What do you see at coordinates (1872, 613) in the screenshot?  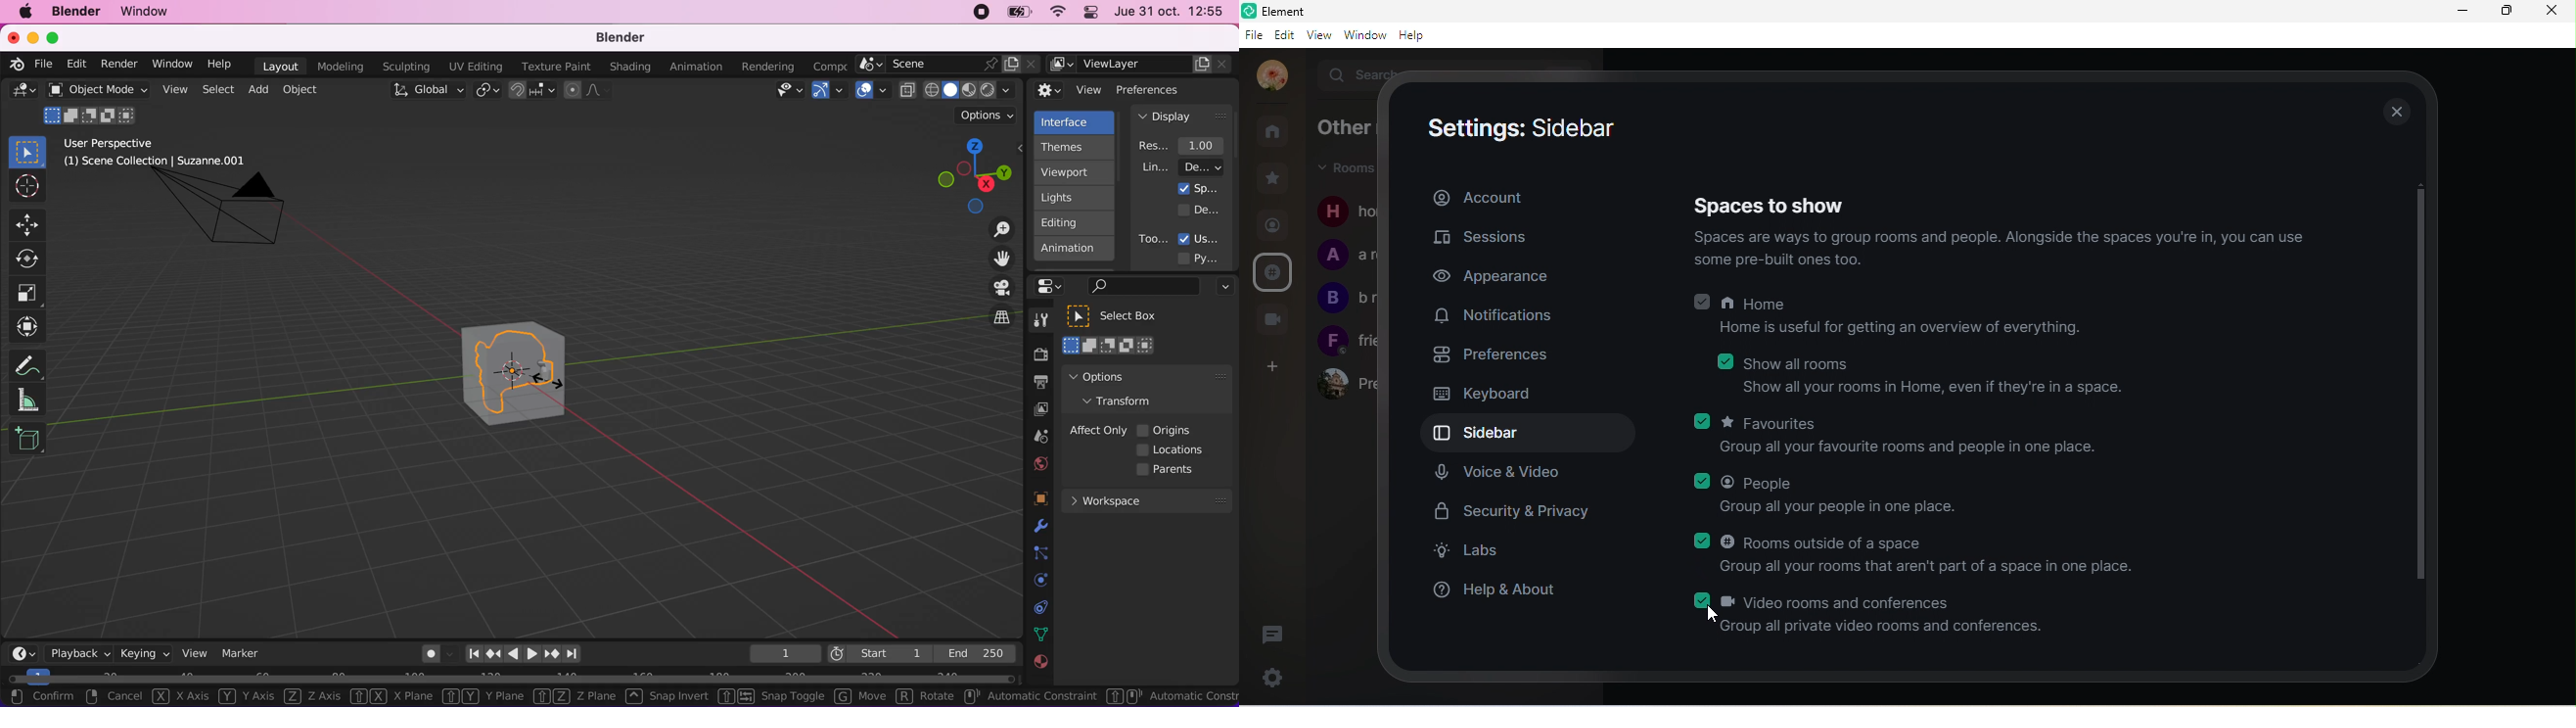 I see `video rooms and conferences` at bounding box center [1872, 613].